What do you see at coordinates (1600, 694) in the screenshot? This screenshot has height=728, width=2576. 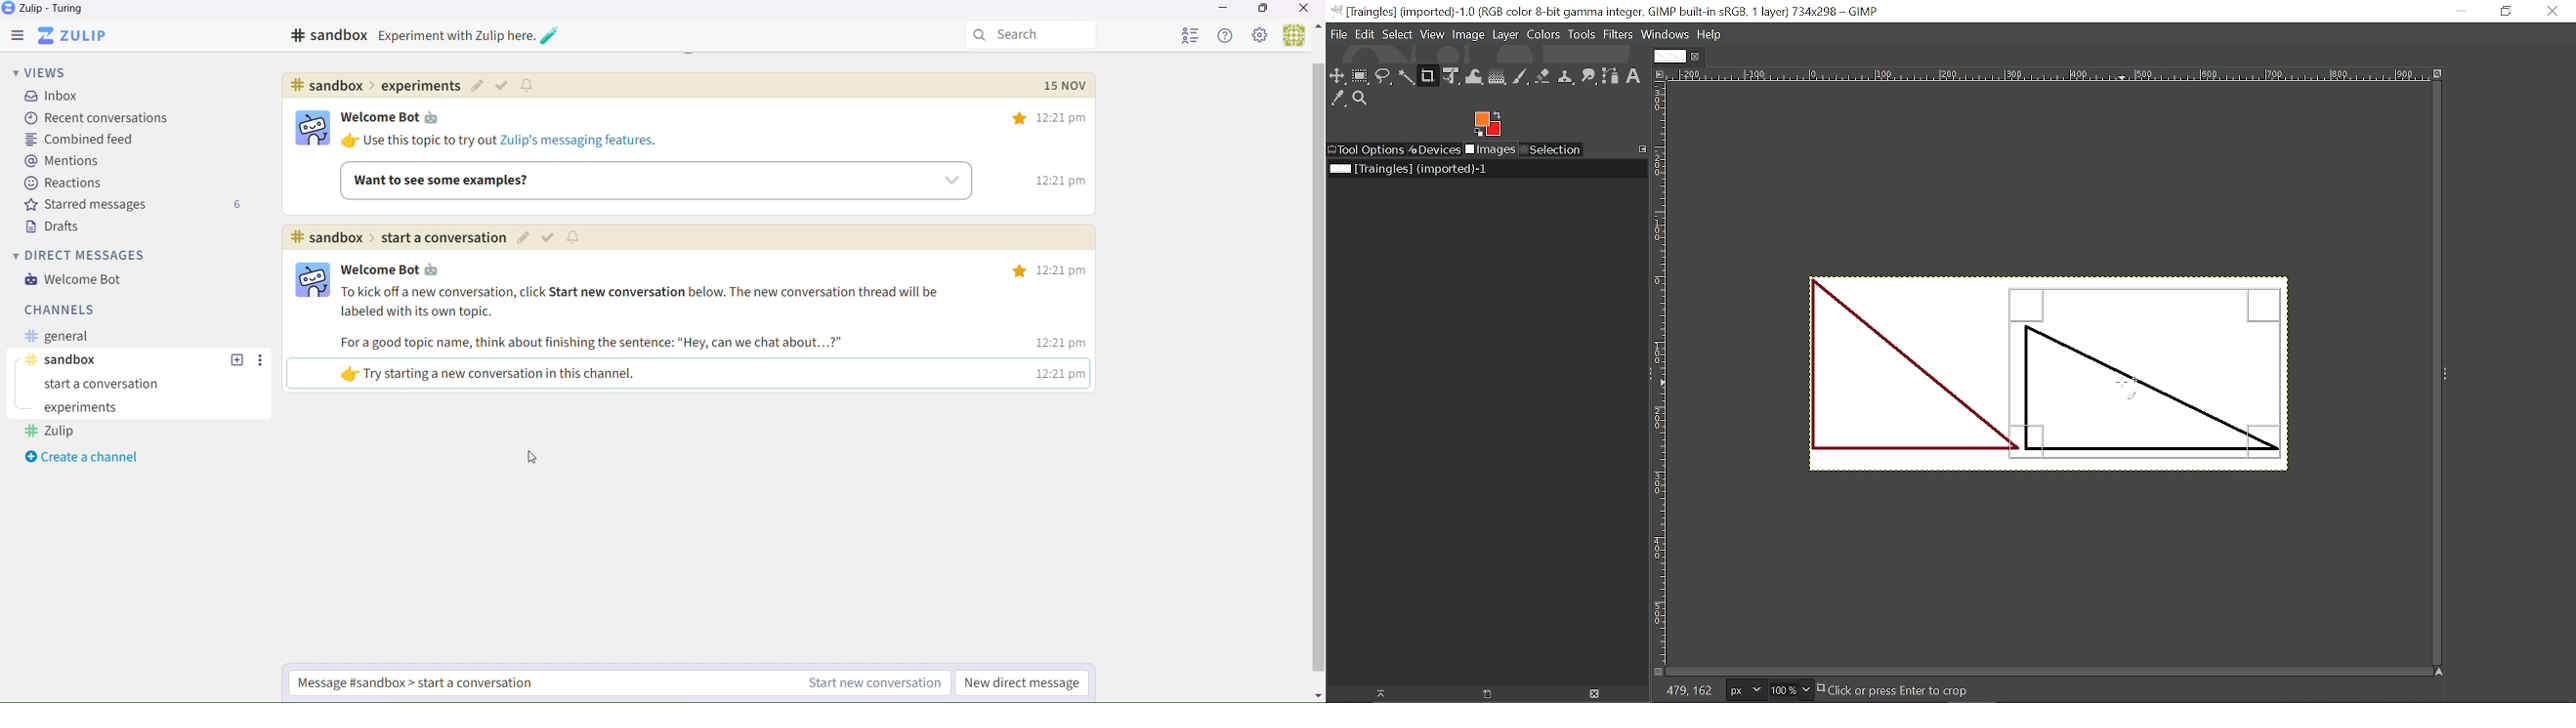 I see `Delete image` at bounding box center [1600, 694].